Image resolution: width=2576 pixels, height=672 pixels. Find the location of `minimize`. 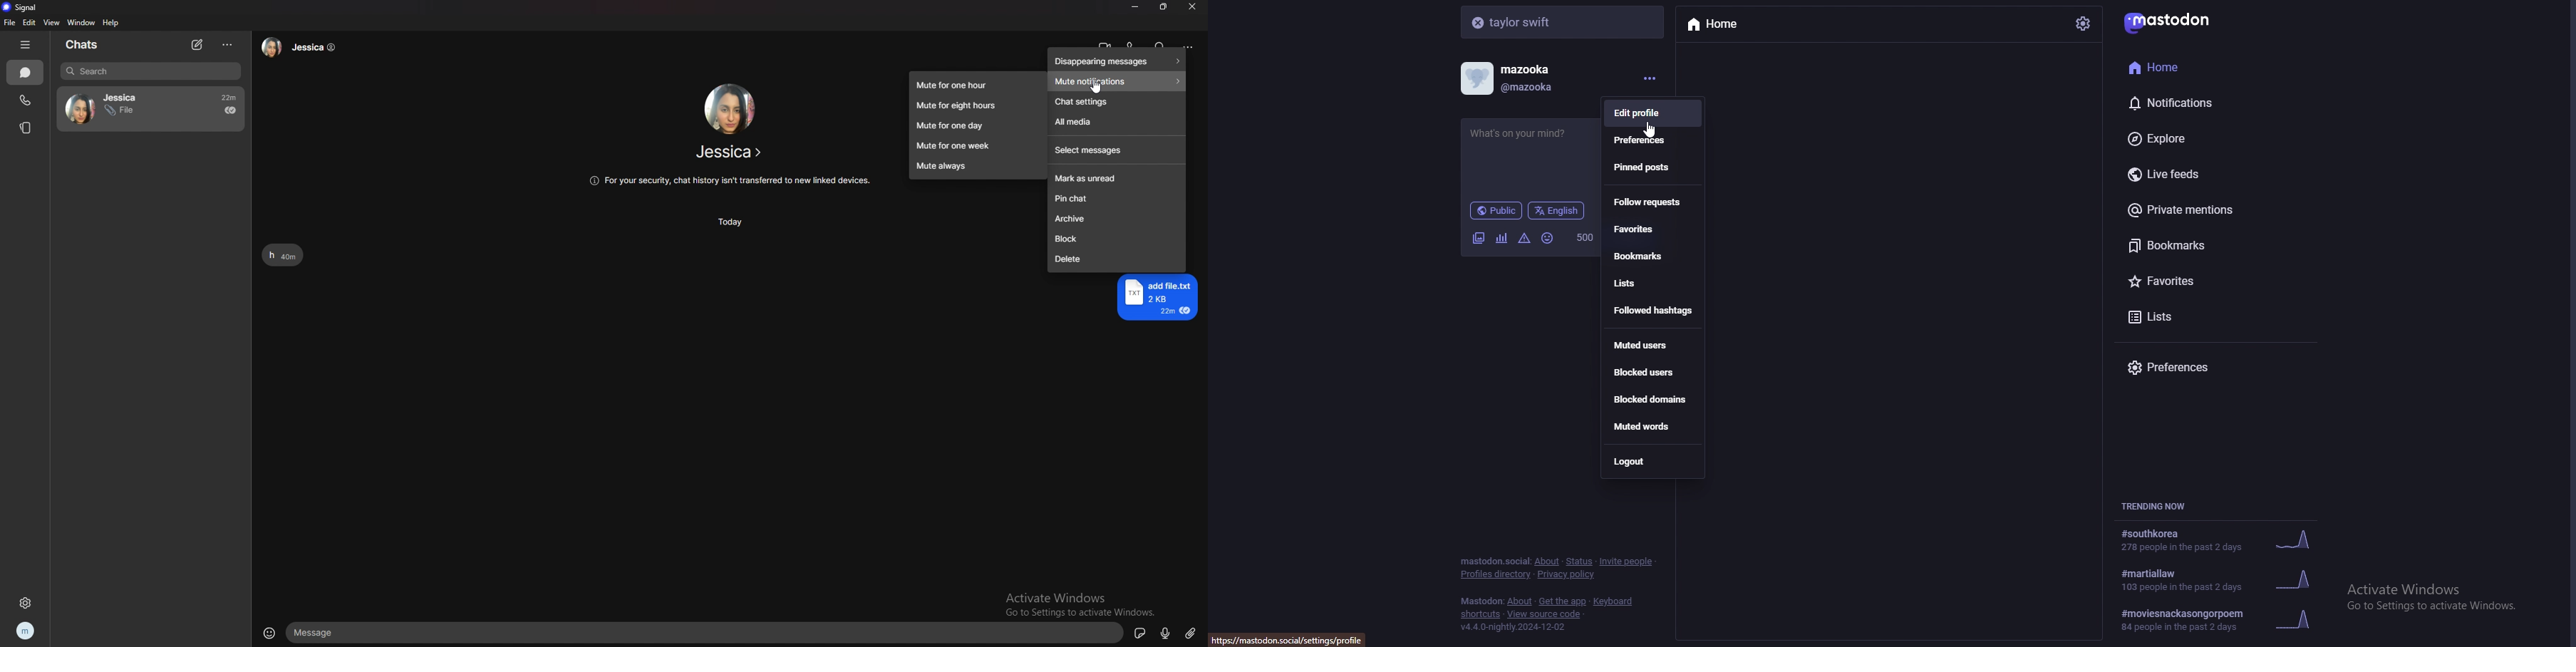

minimize is located at coordinates (1136, 7).